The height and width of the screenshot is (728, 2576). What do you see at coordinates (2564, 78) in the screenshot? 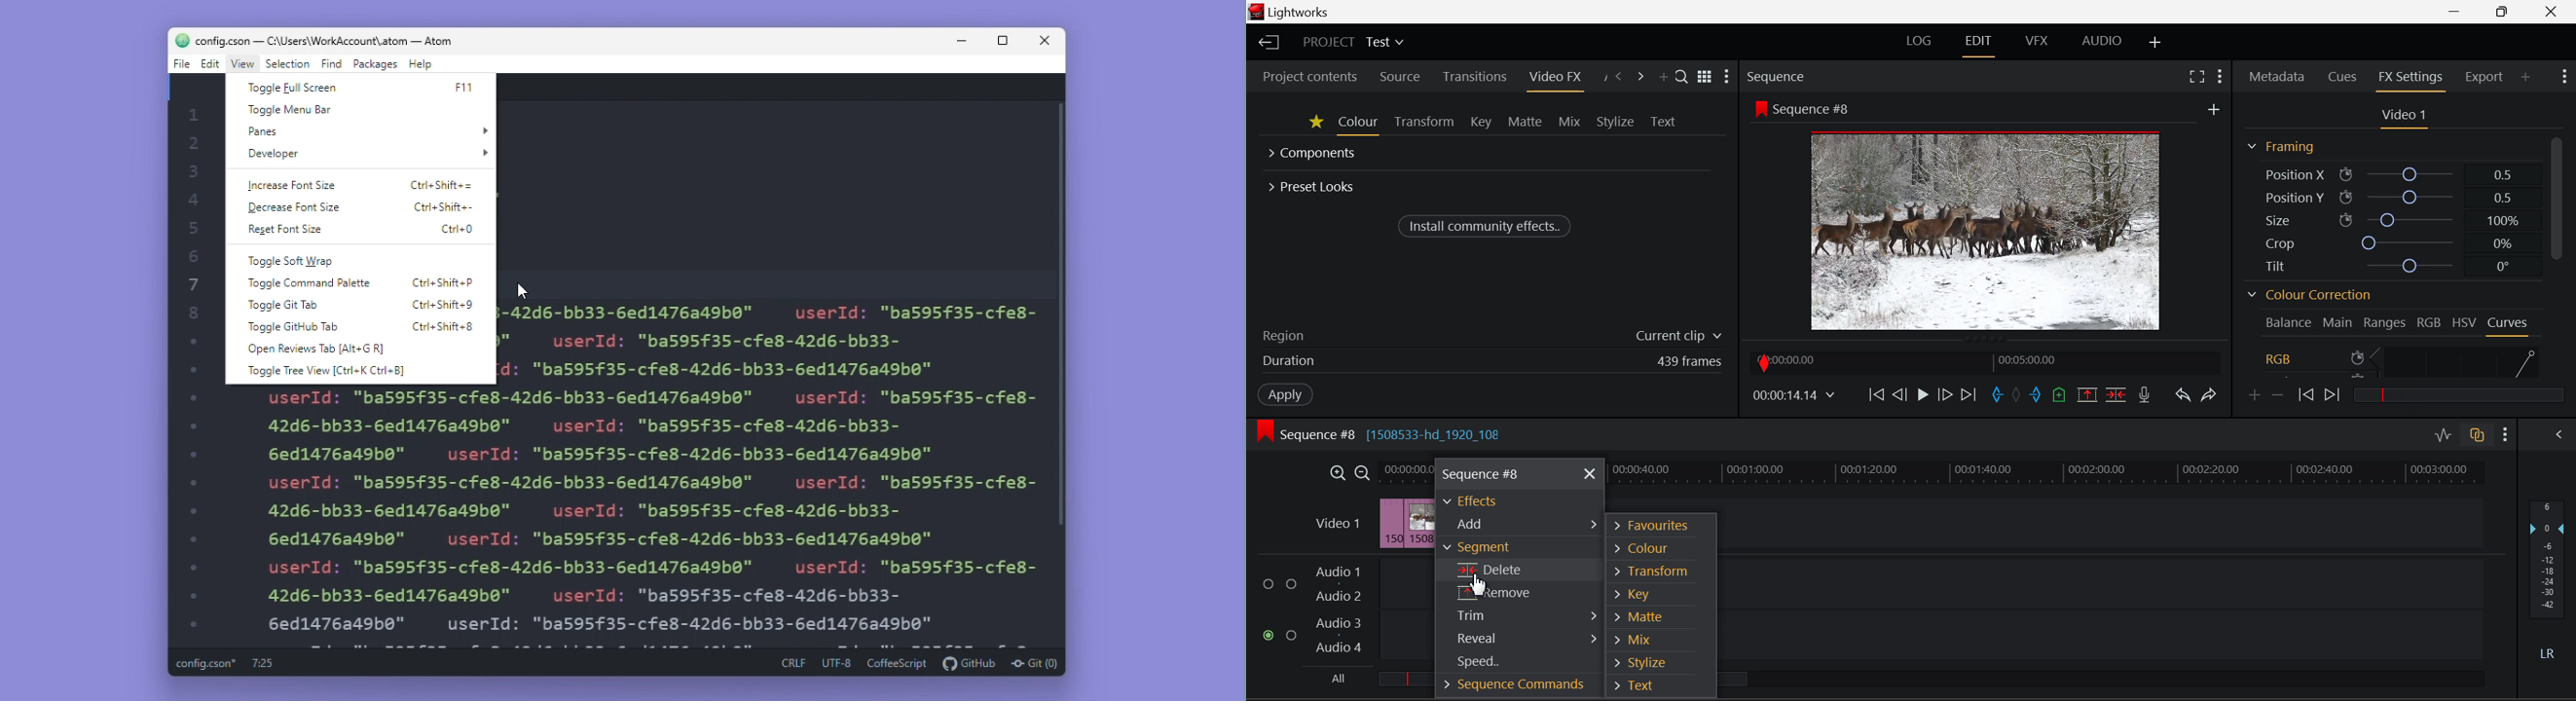
I see `Show Settings` at bounding box center [2564, 78].